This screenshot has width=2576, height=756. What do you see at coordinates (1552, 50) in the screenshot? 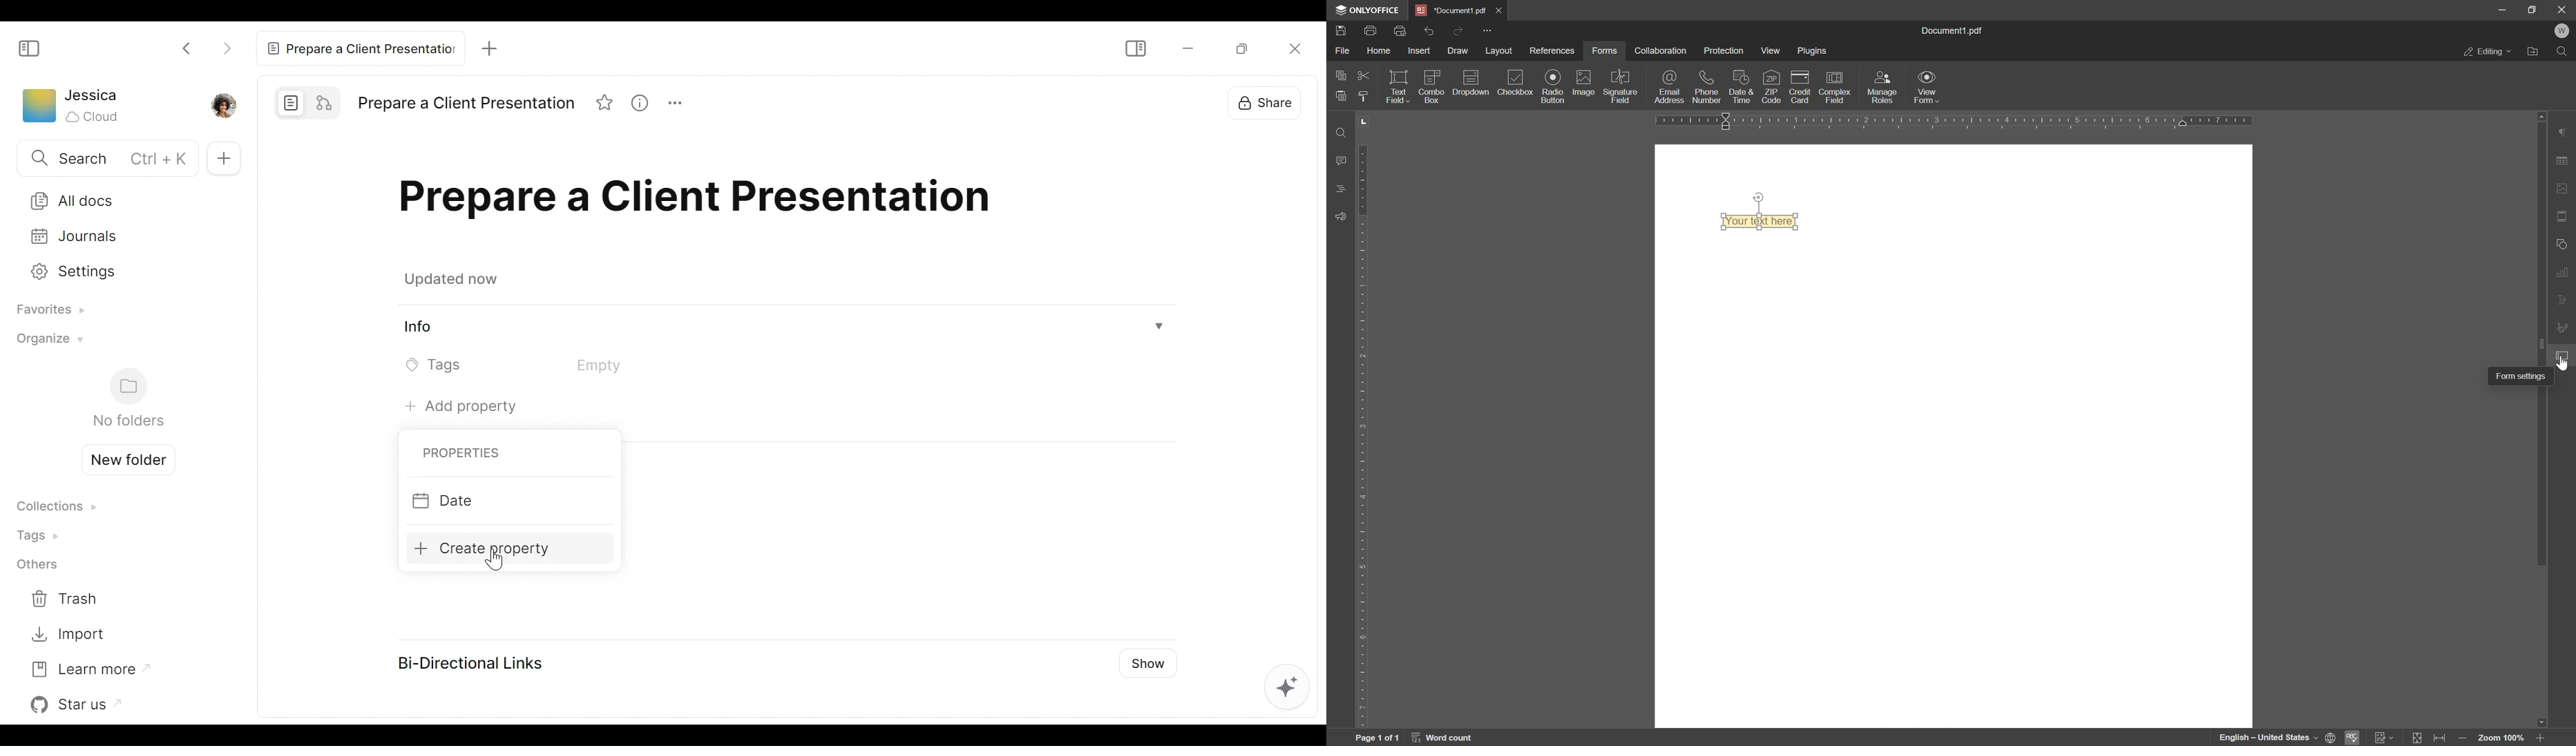
I see `references` at bounding box center [1552, 50].